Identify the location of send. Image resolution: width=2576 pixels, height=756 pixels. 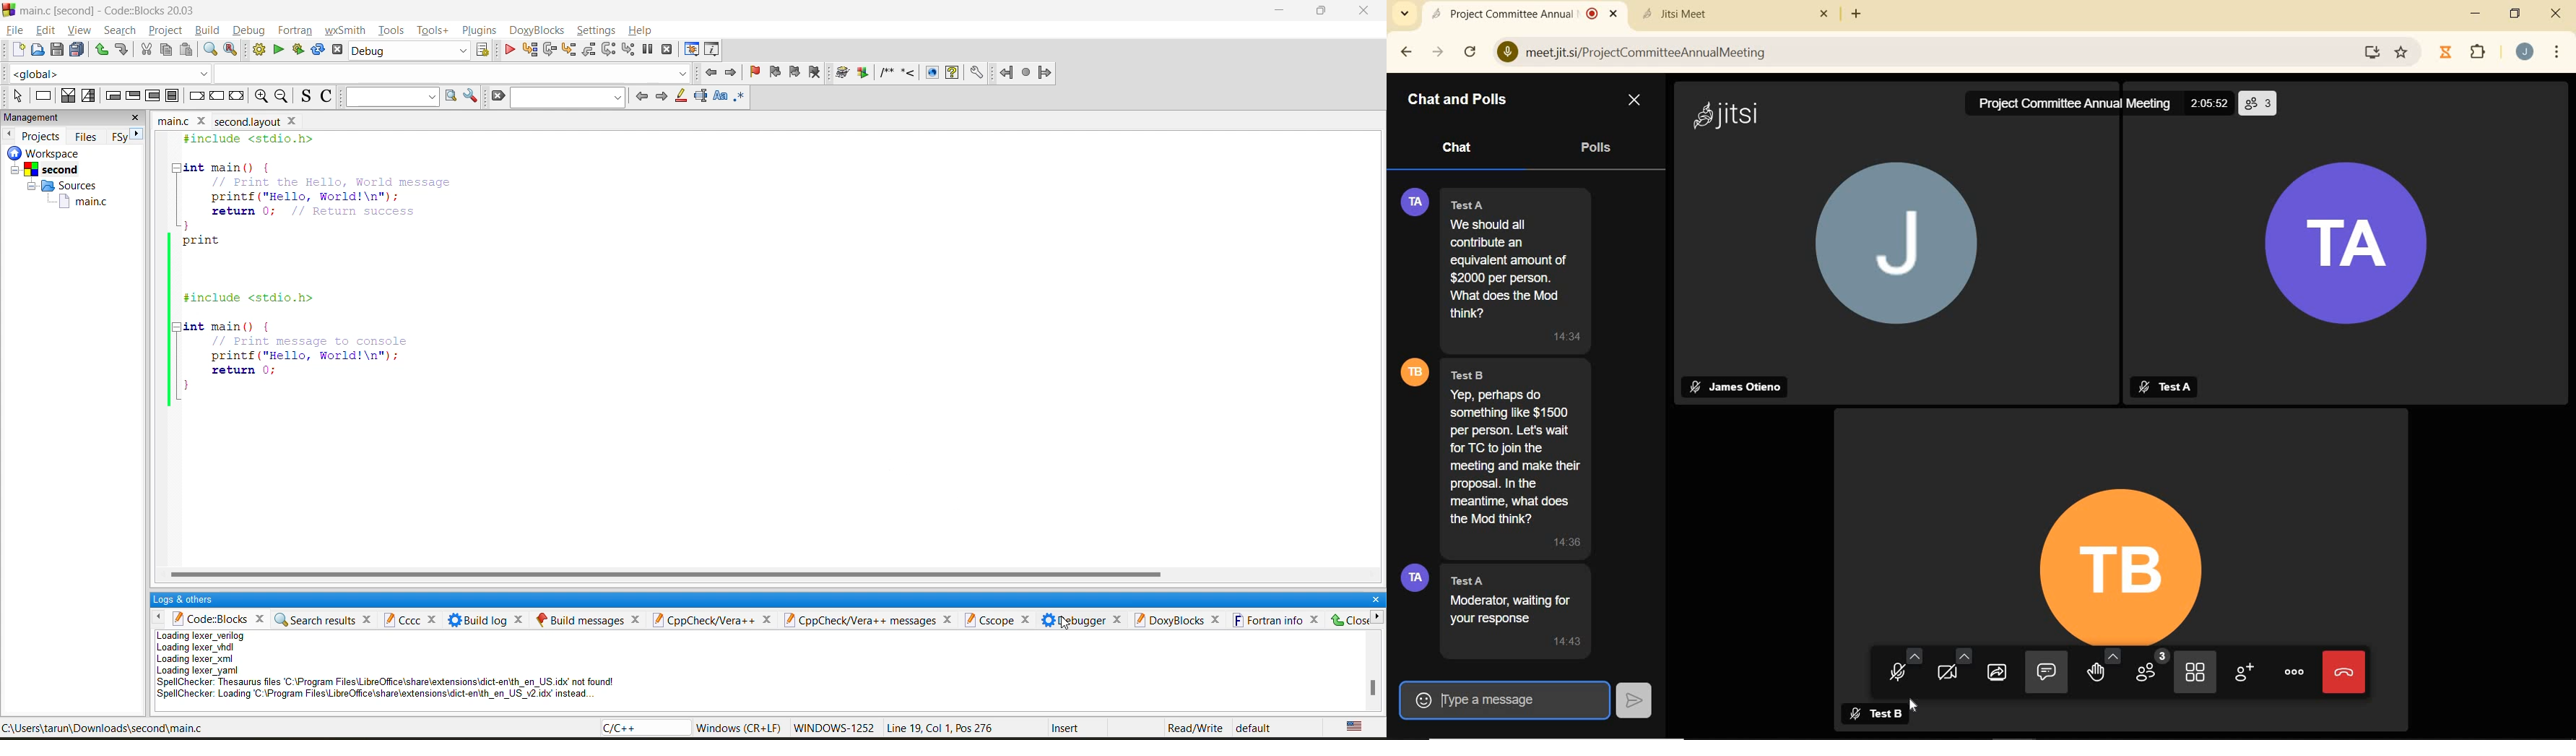
(1636, 700).